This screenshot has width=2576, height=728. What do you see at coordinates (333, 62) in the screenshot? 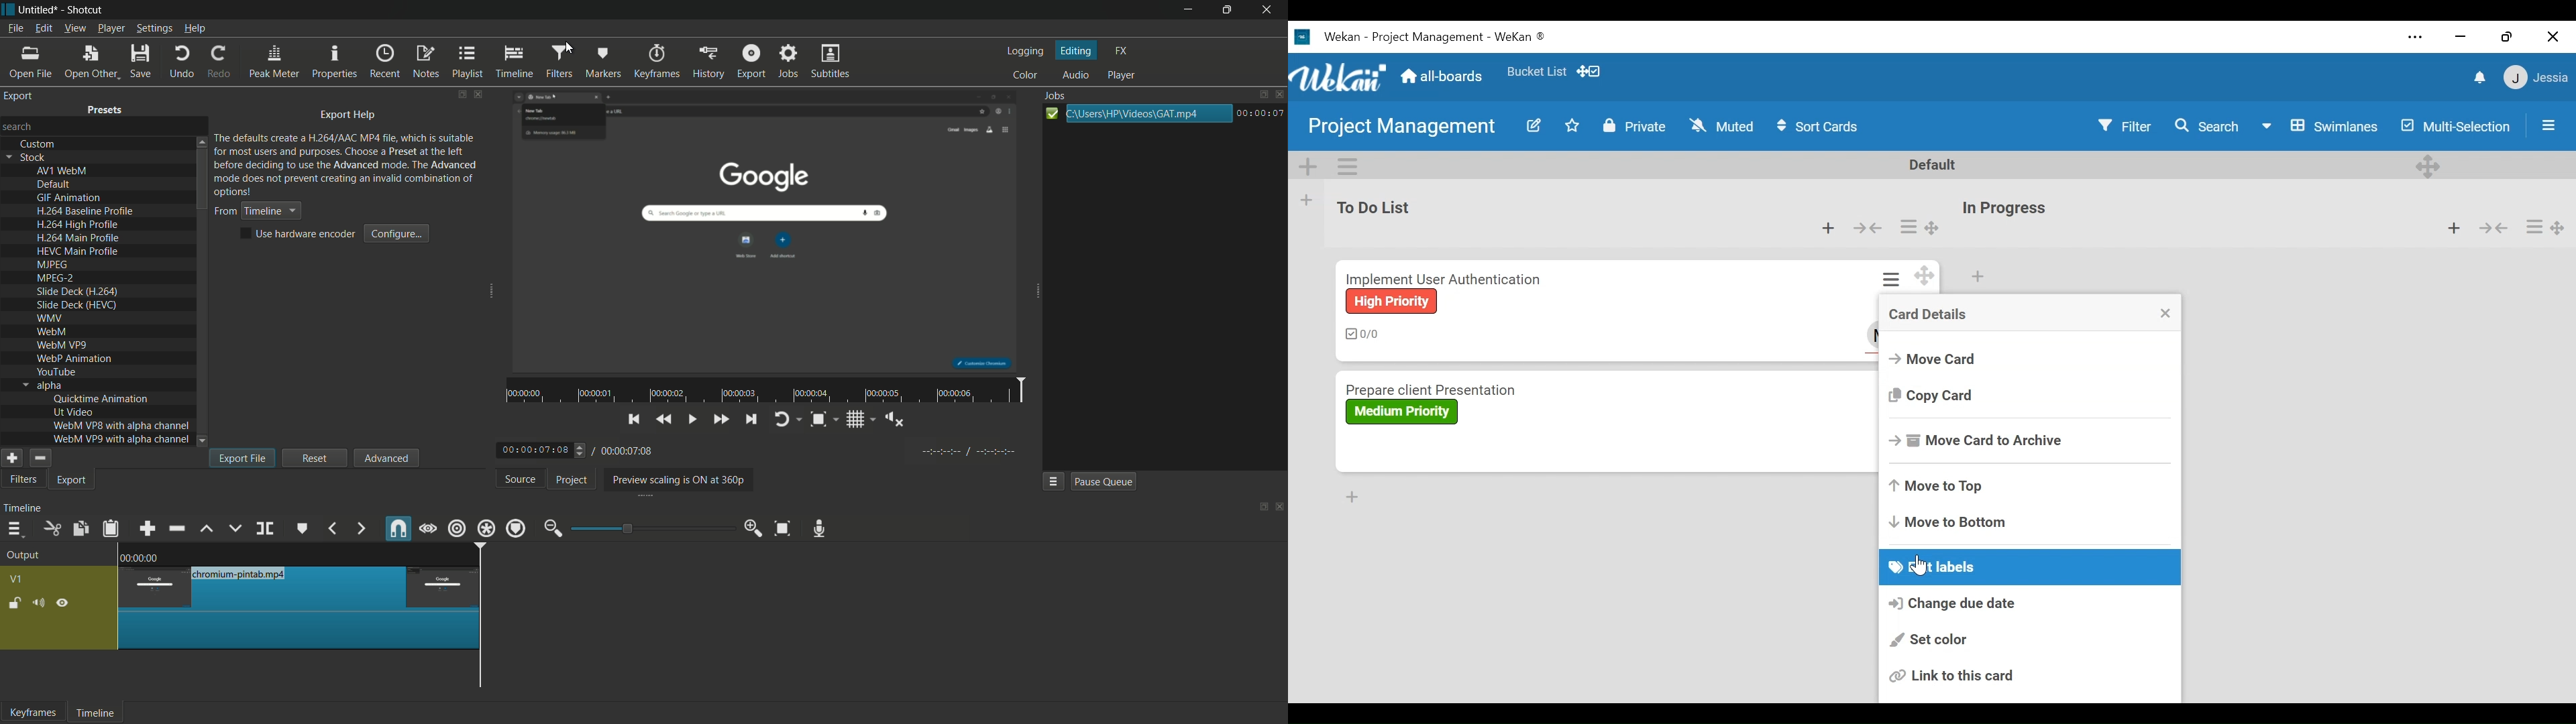
I see `properties` at bounding box center [333, 62].